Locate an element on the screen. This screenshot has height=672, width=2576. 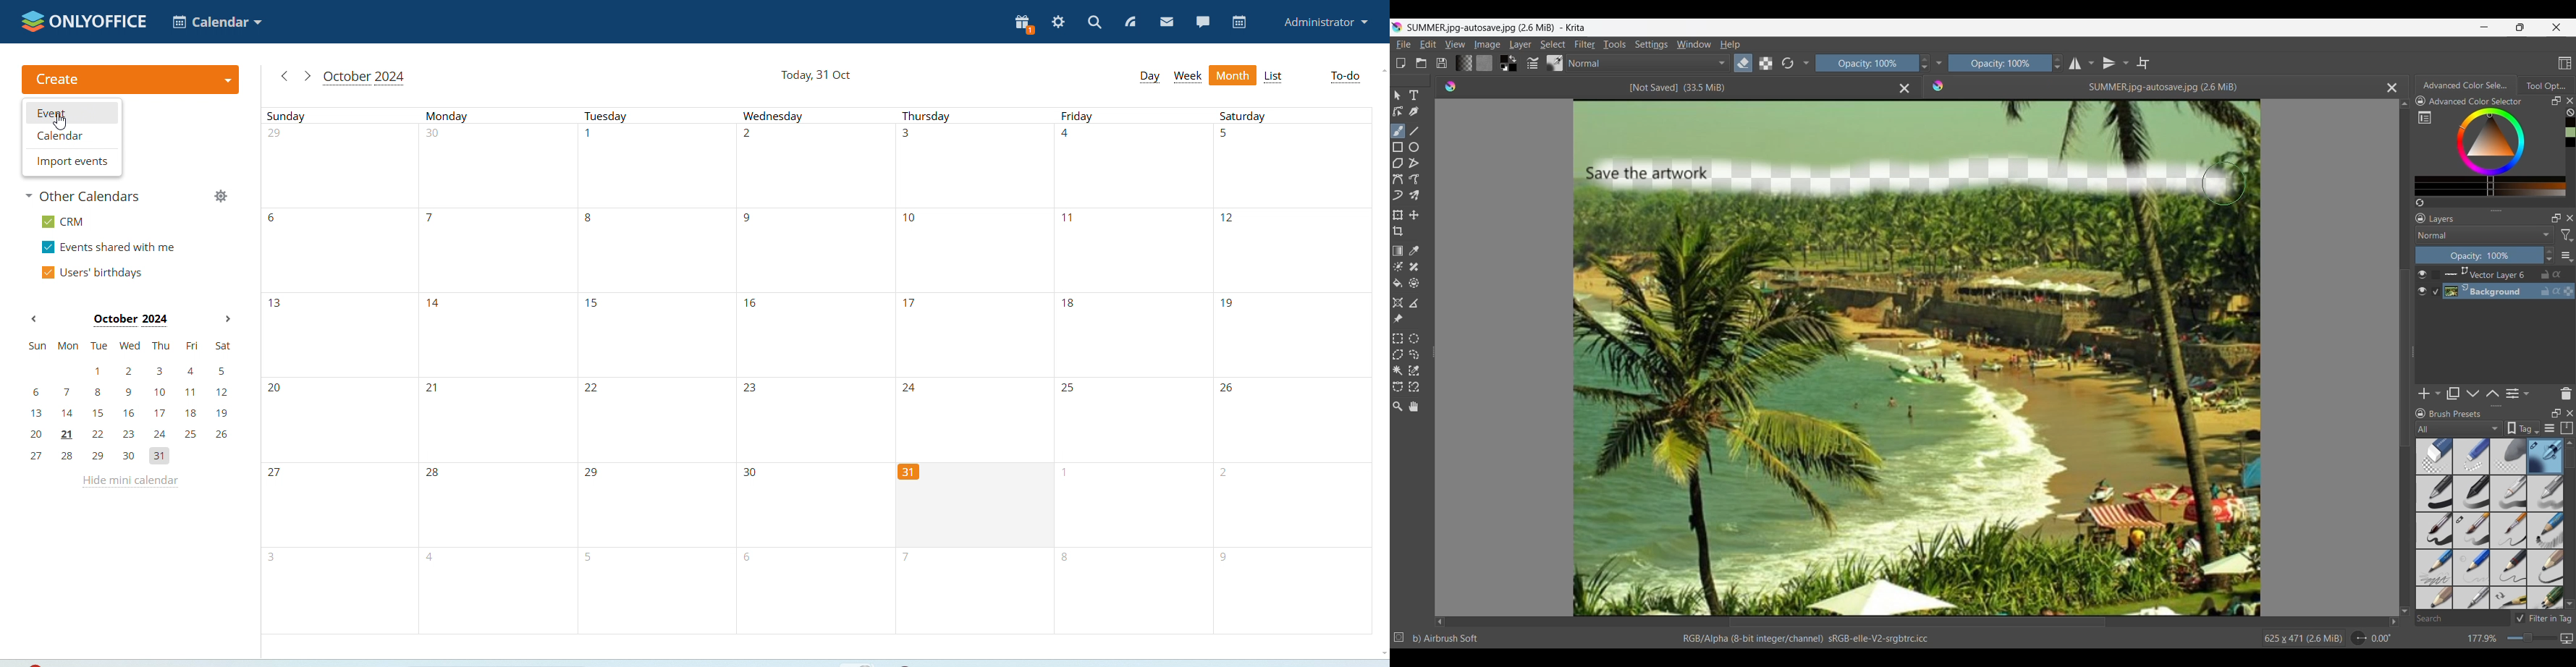
Enclose and fill tool is located at coordinates (1414, 283).